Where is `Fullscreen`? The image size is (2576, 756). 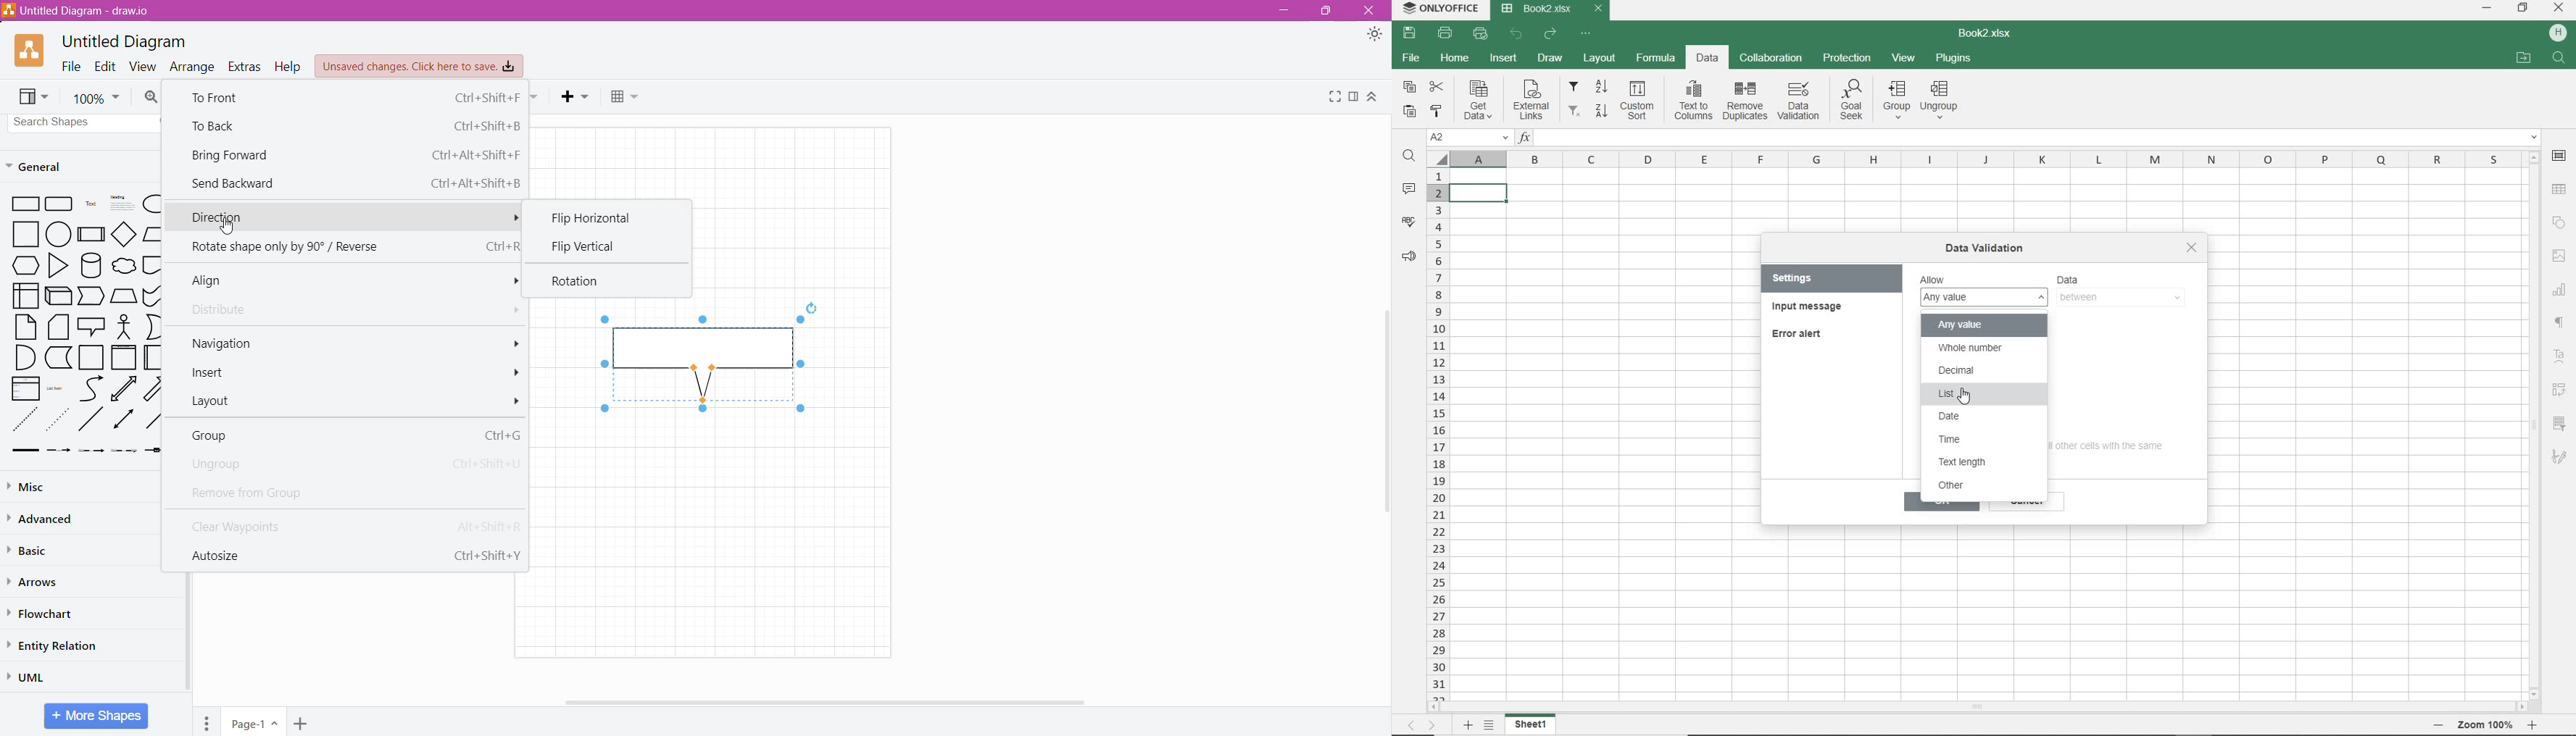
Fullscreen is located at coordinates (1332, 98).